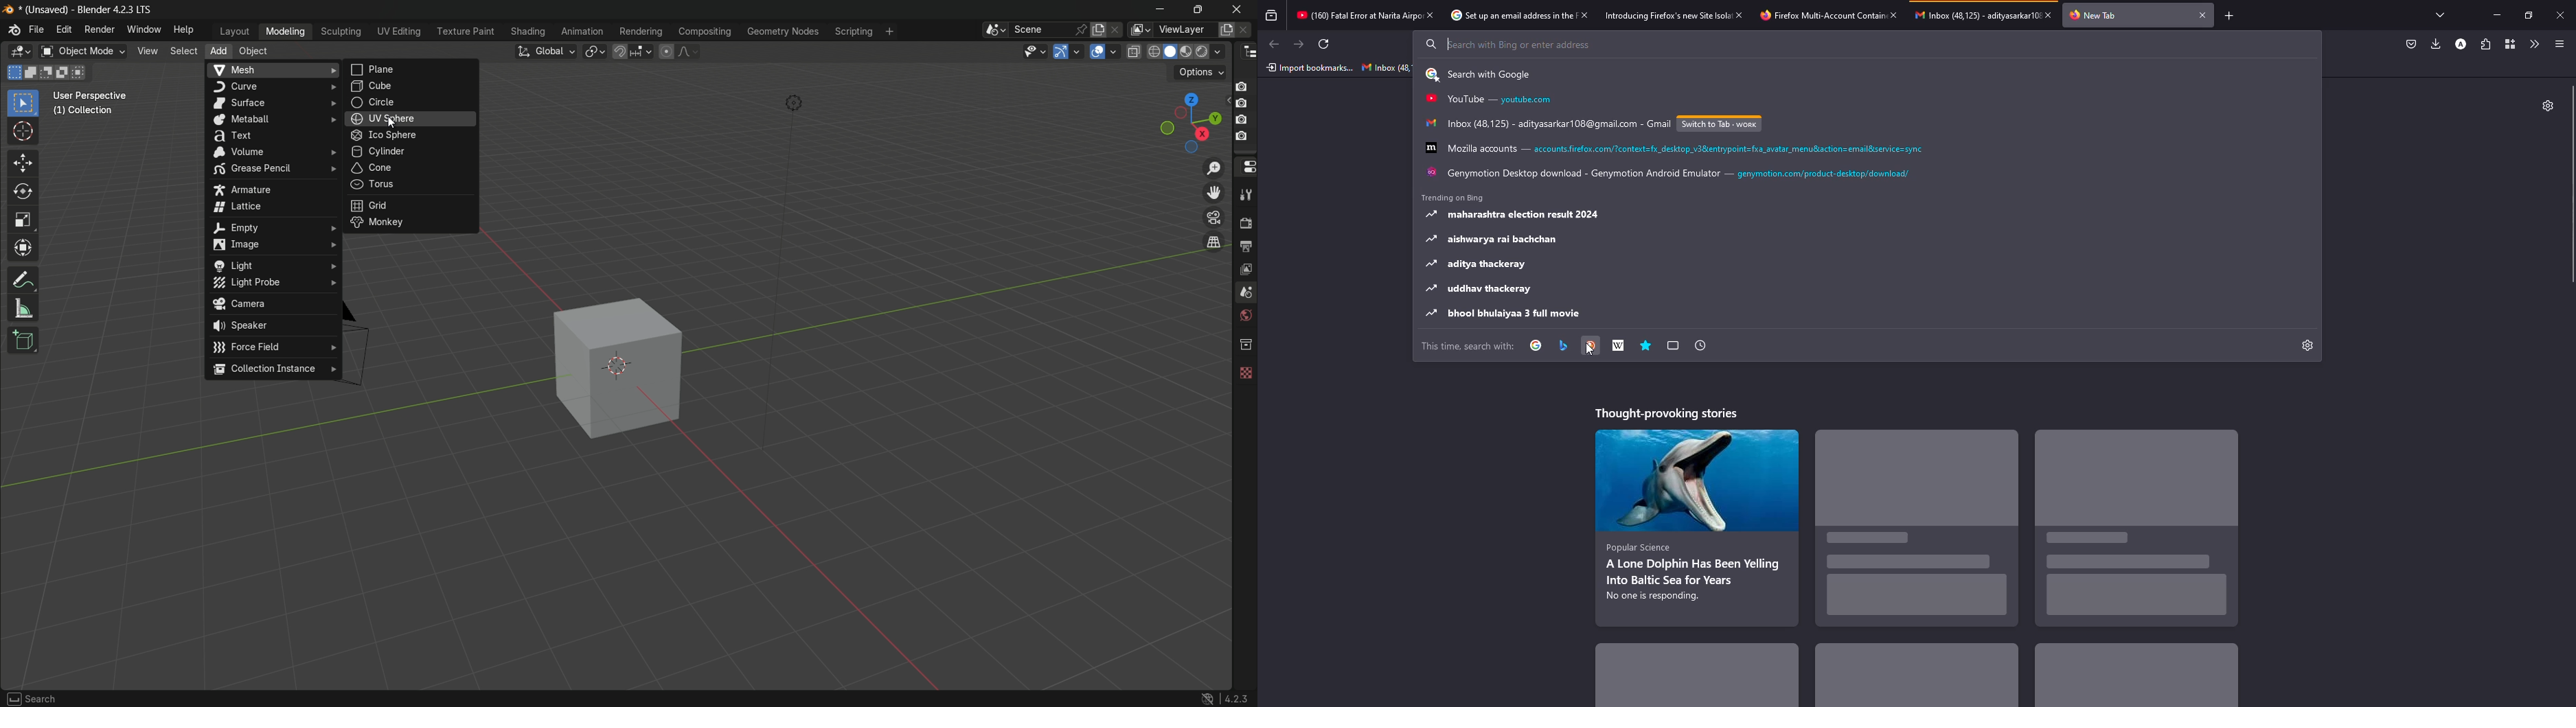  I want to click on light, so click(275, 264).